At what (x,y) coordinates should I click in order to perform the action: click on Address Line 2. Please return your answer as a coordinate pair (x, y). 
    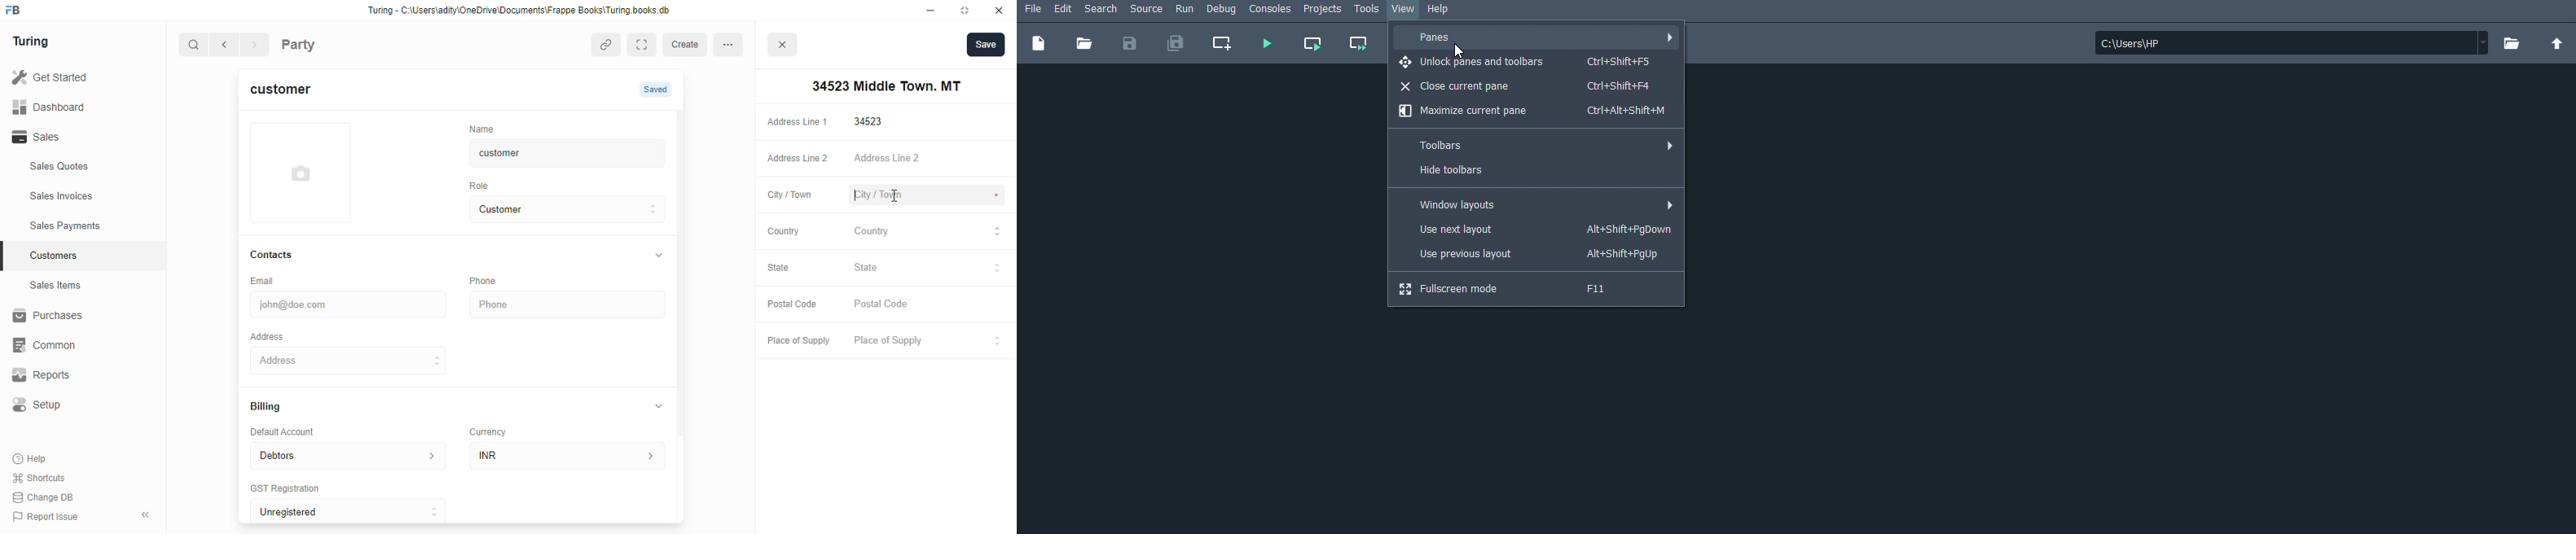
    Looking at the image, I should click on (929, 159).